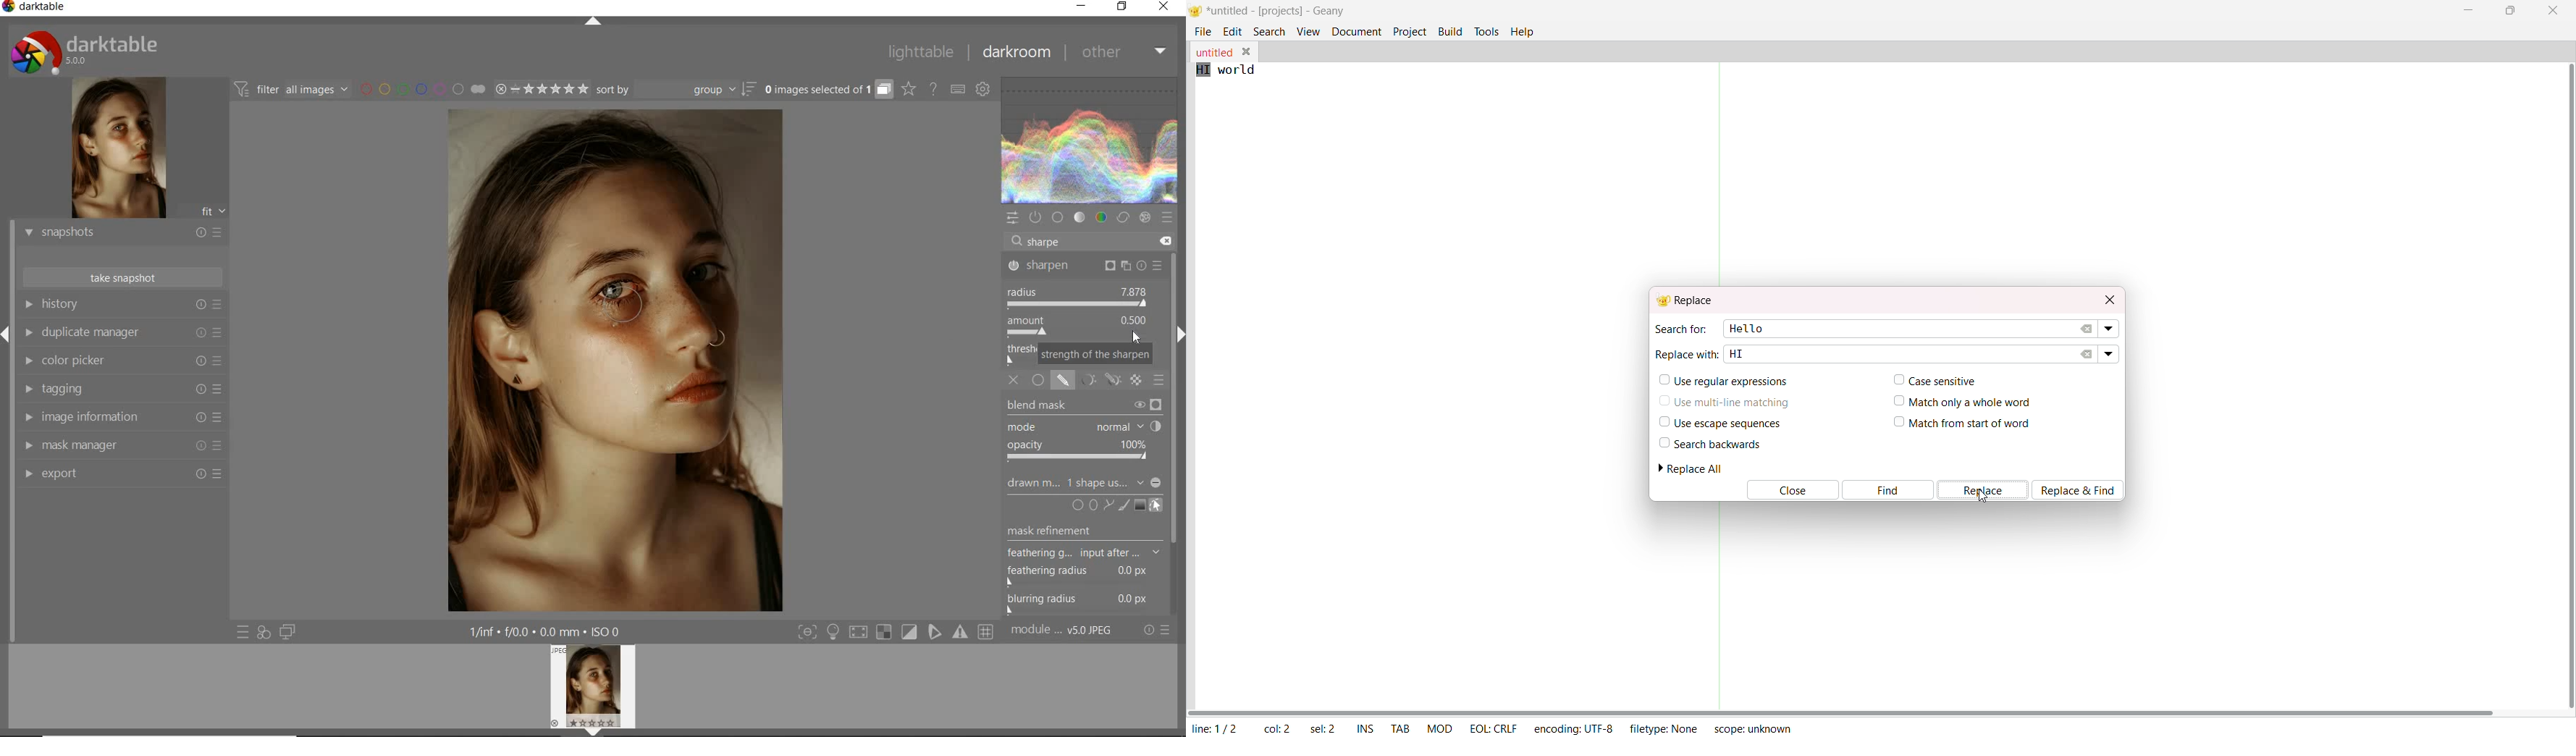 The width and height of the screenshot is (2576, 756). Describe the element at coordinates (1158, 630) in the screenshot. I see `reset or presets & preferences` at that location.